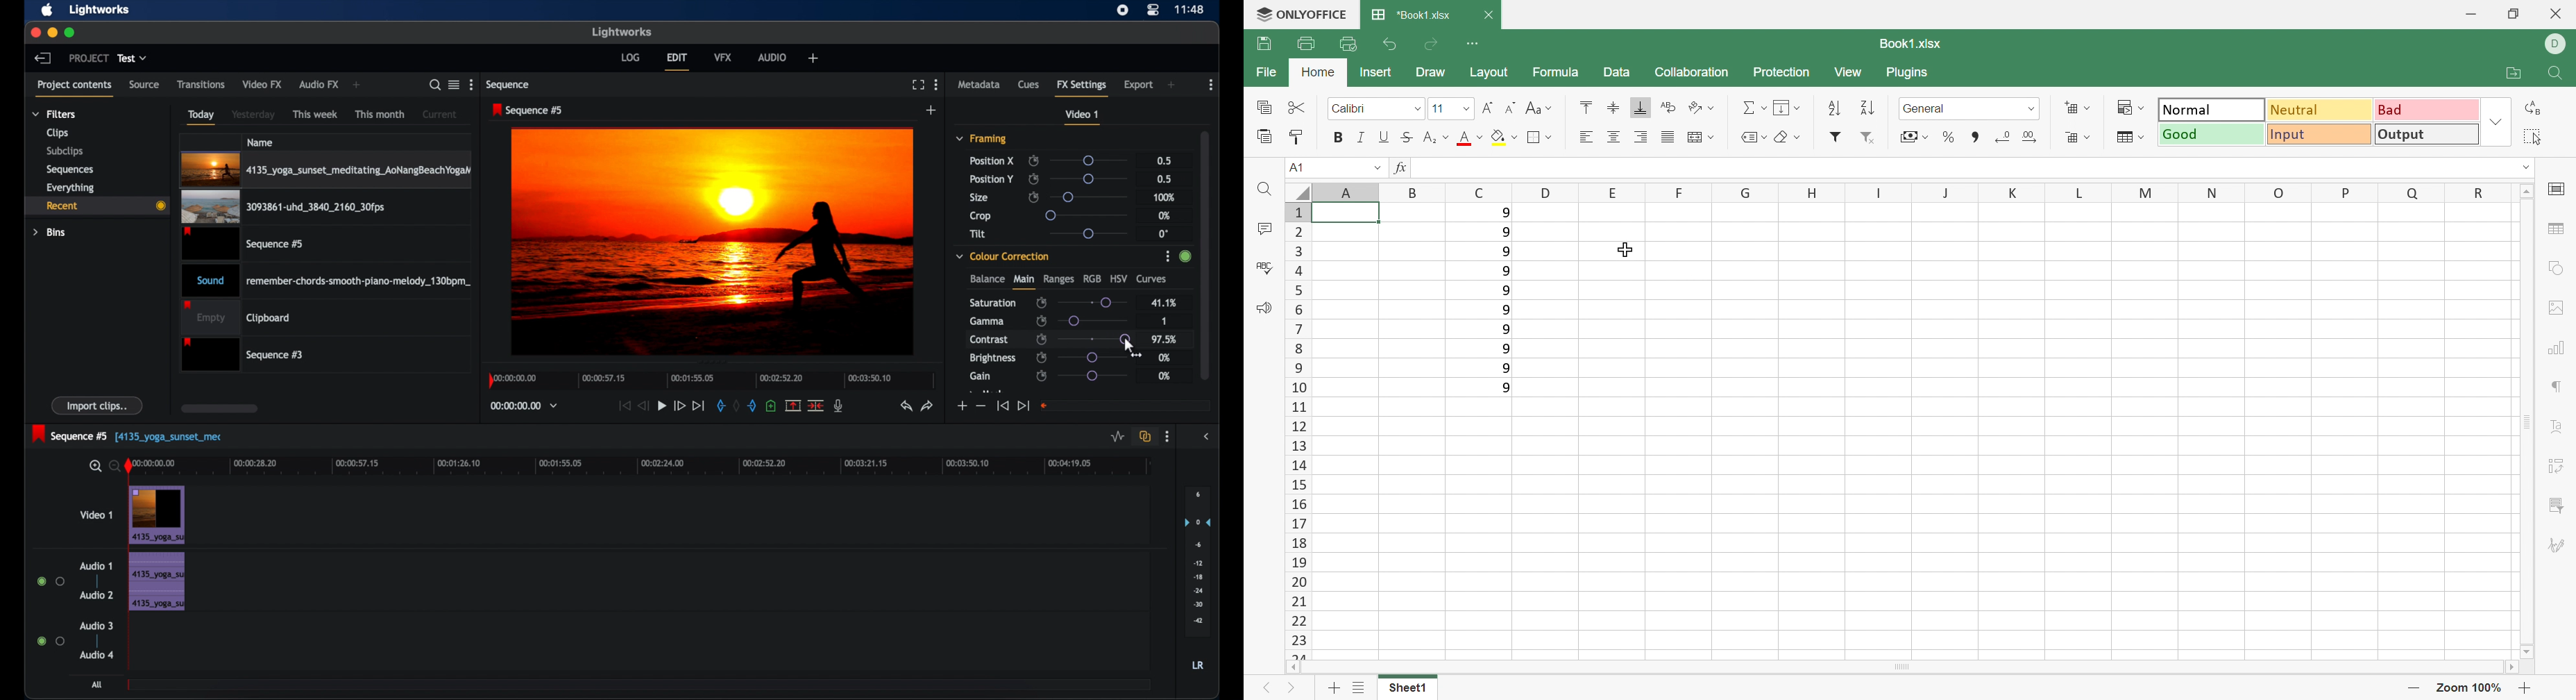  I want to click on audio 4, so click(96, 654).